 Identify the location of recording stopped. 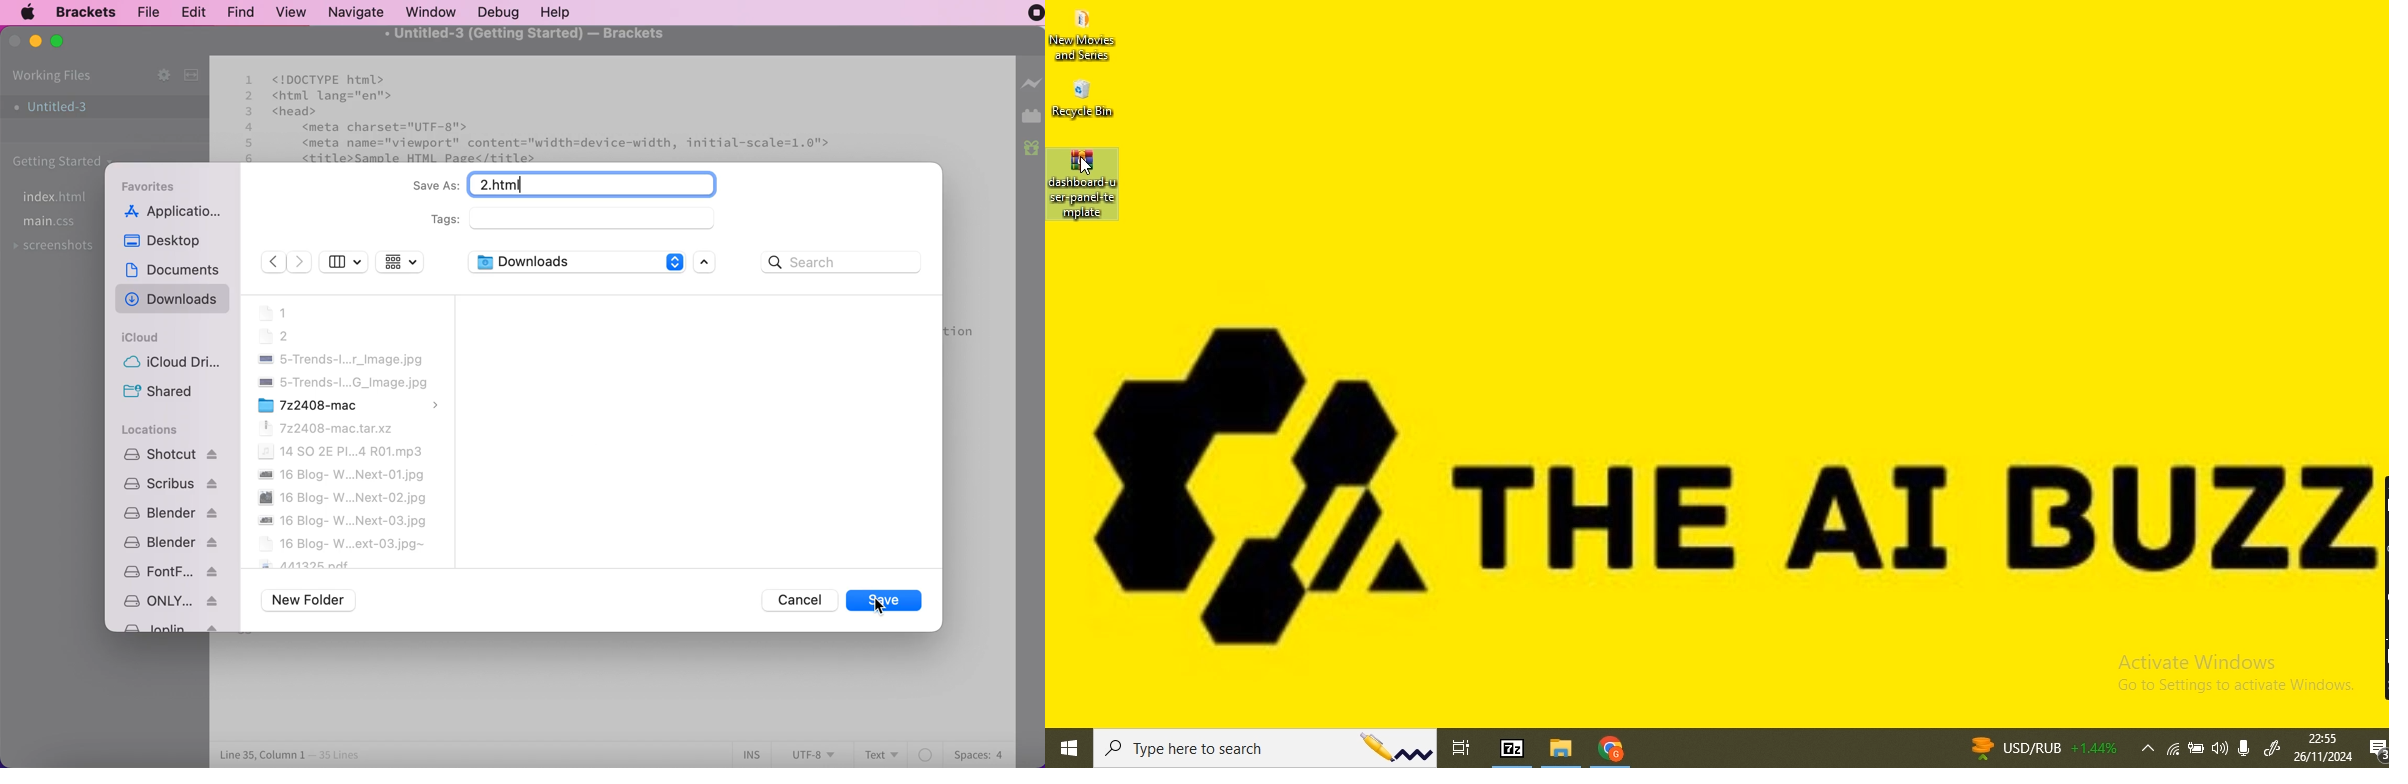
(1037, 14).